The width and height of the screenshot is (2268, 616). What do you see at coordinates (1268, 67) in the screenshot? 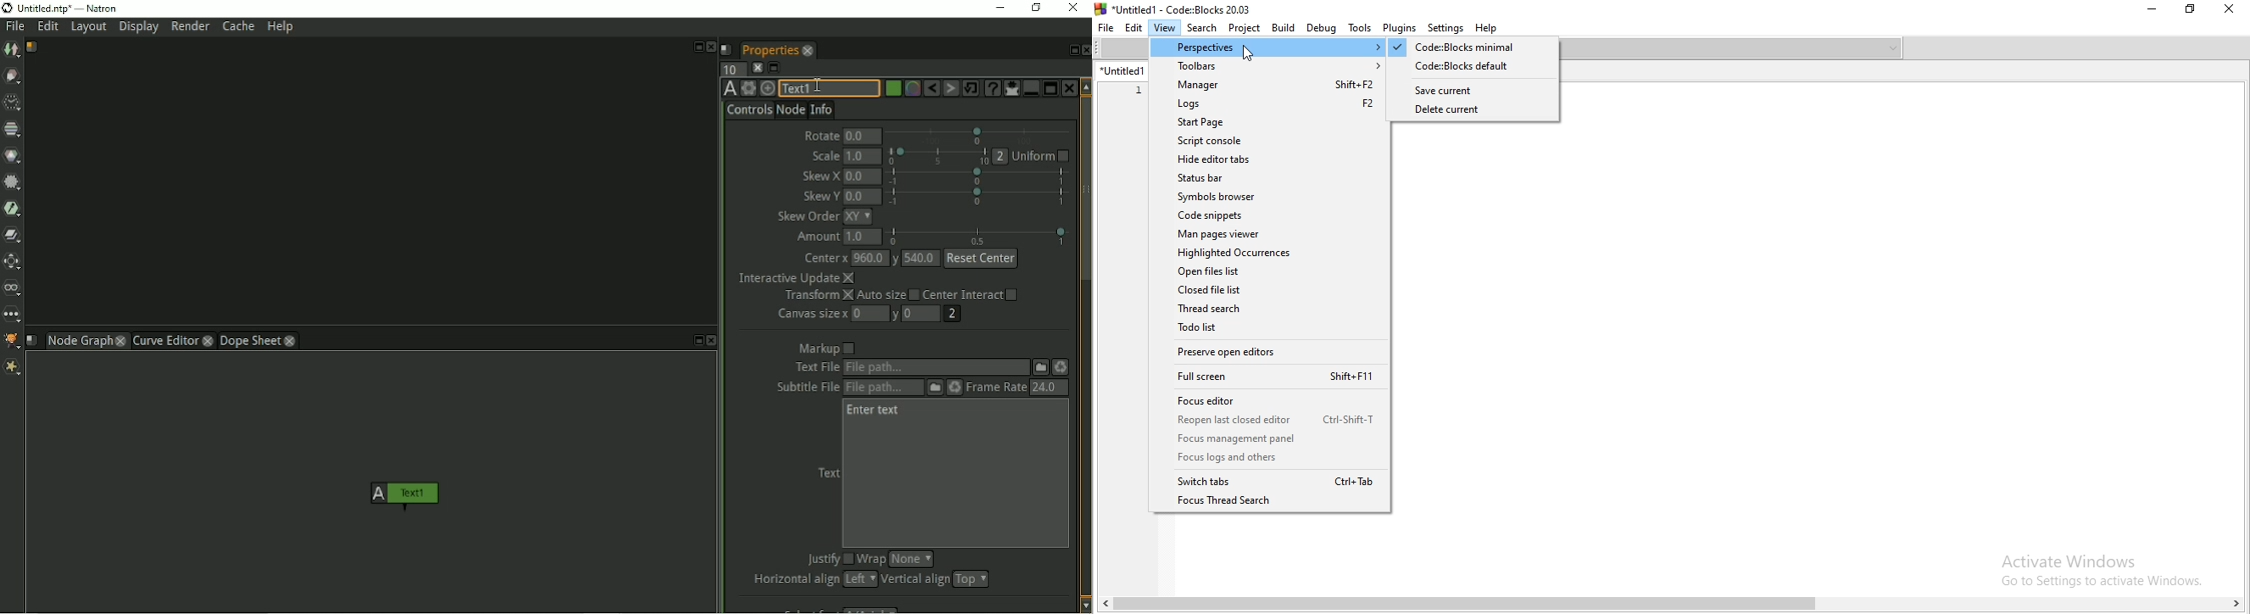
I see `Toolbars` at bounding box center [1268, 67].